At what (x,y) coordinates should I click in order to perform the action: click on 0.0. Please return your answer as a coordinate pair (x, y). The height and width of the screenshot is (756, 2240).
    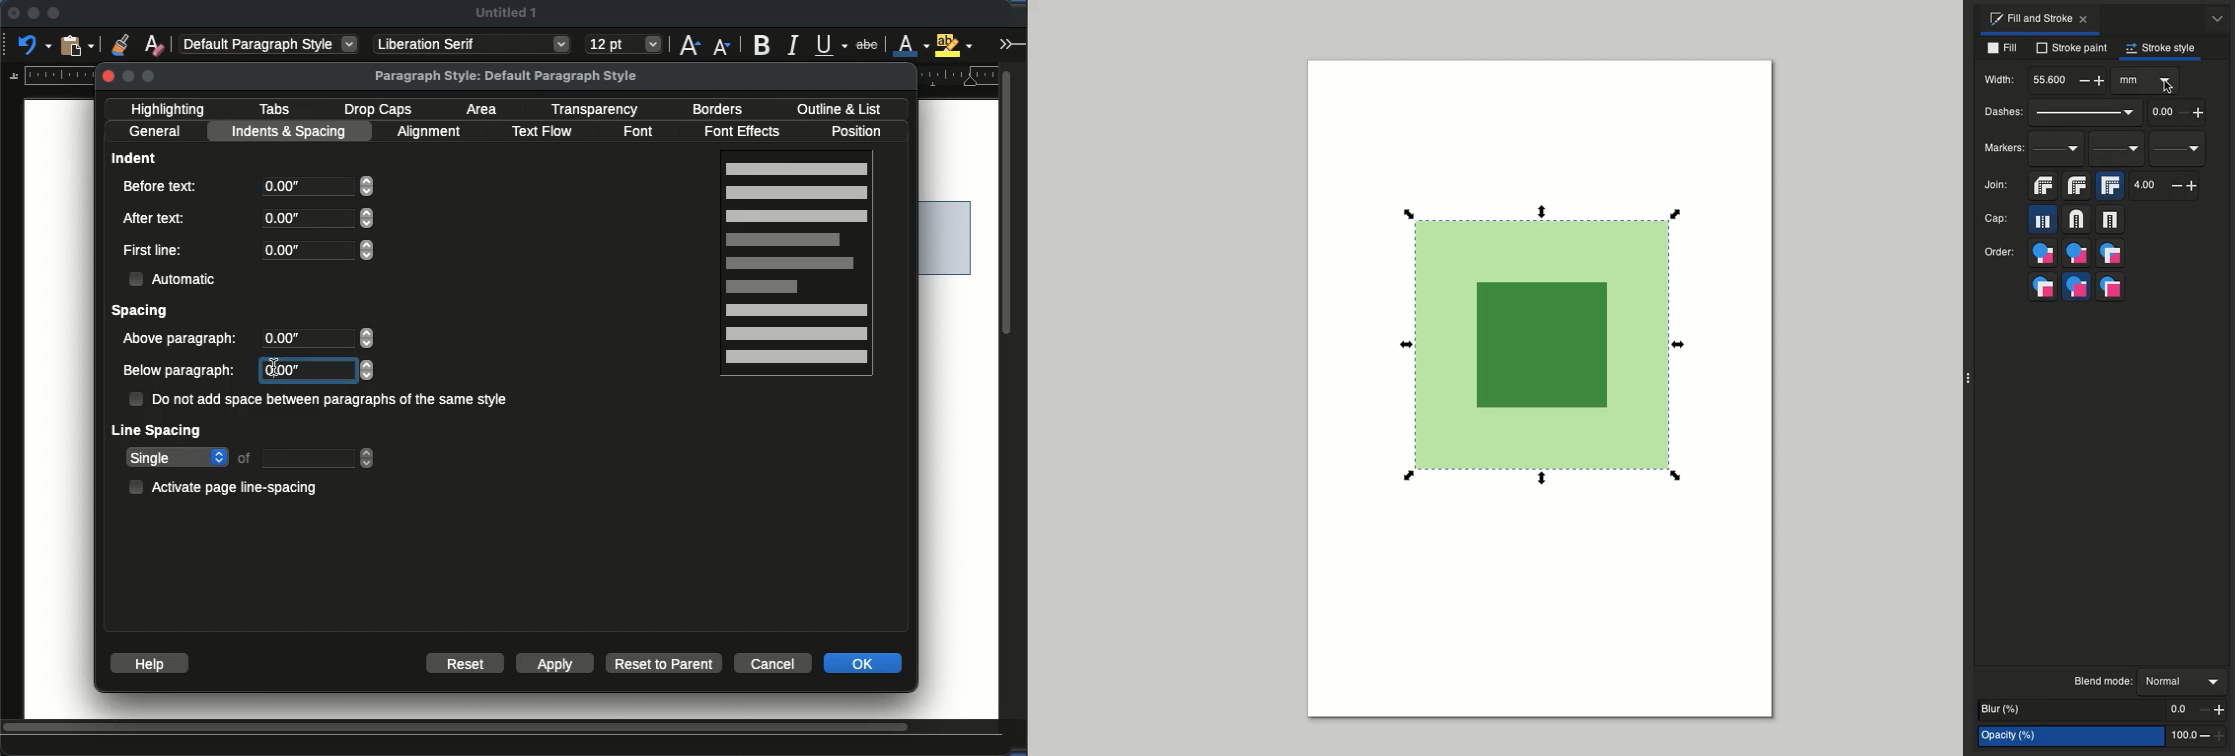
    Looking at the image, I should click on (2176, 112).